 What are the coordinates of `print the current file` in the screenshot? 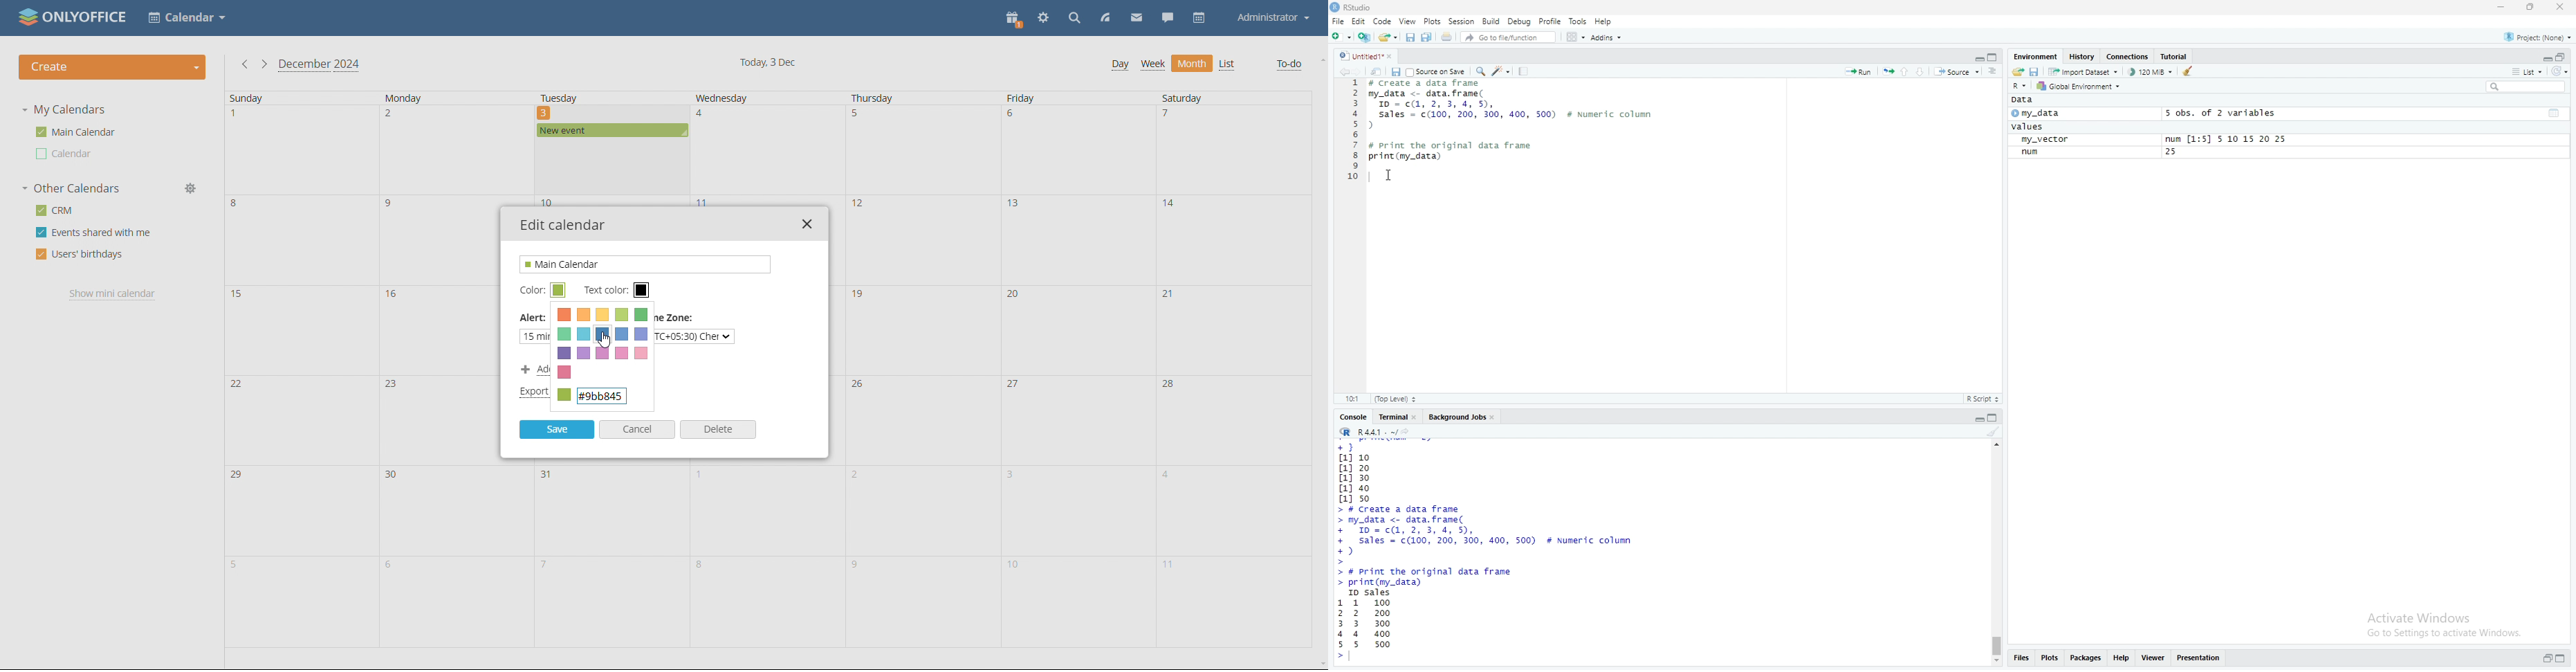 It's located at (1448, 38).